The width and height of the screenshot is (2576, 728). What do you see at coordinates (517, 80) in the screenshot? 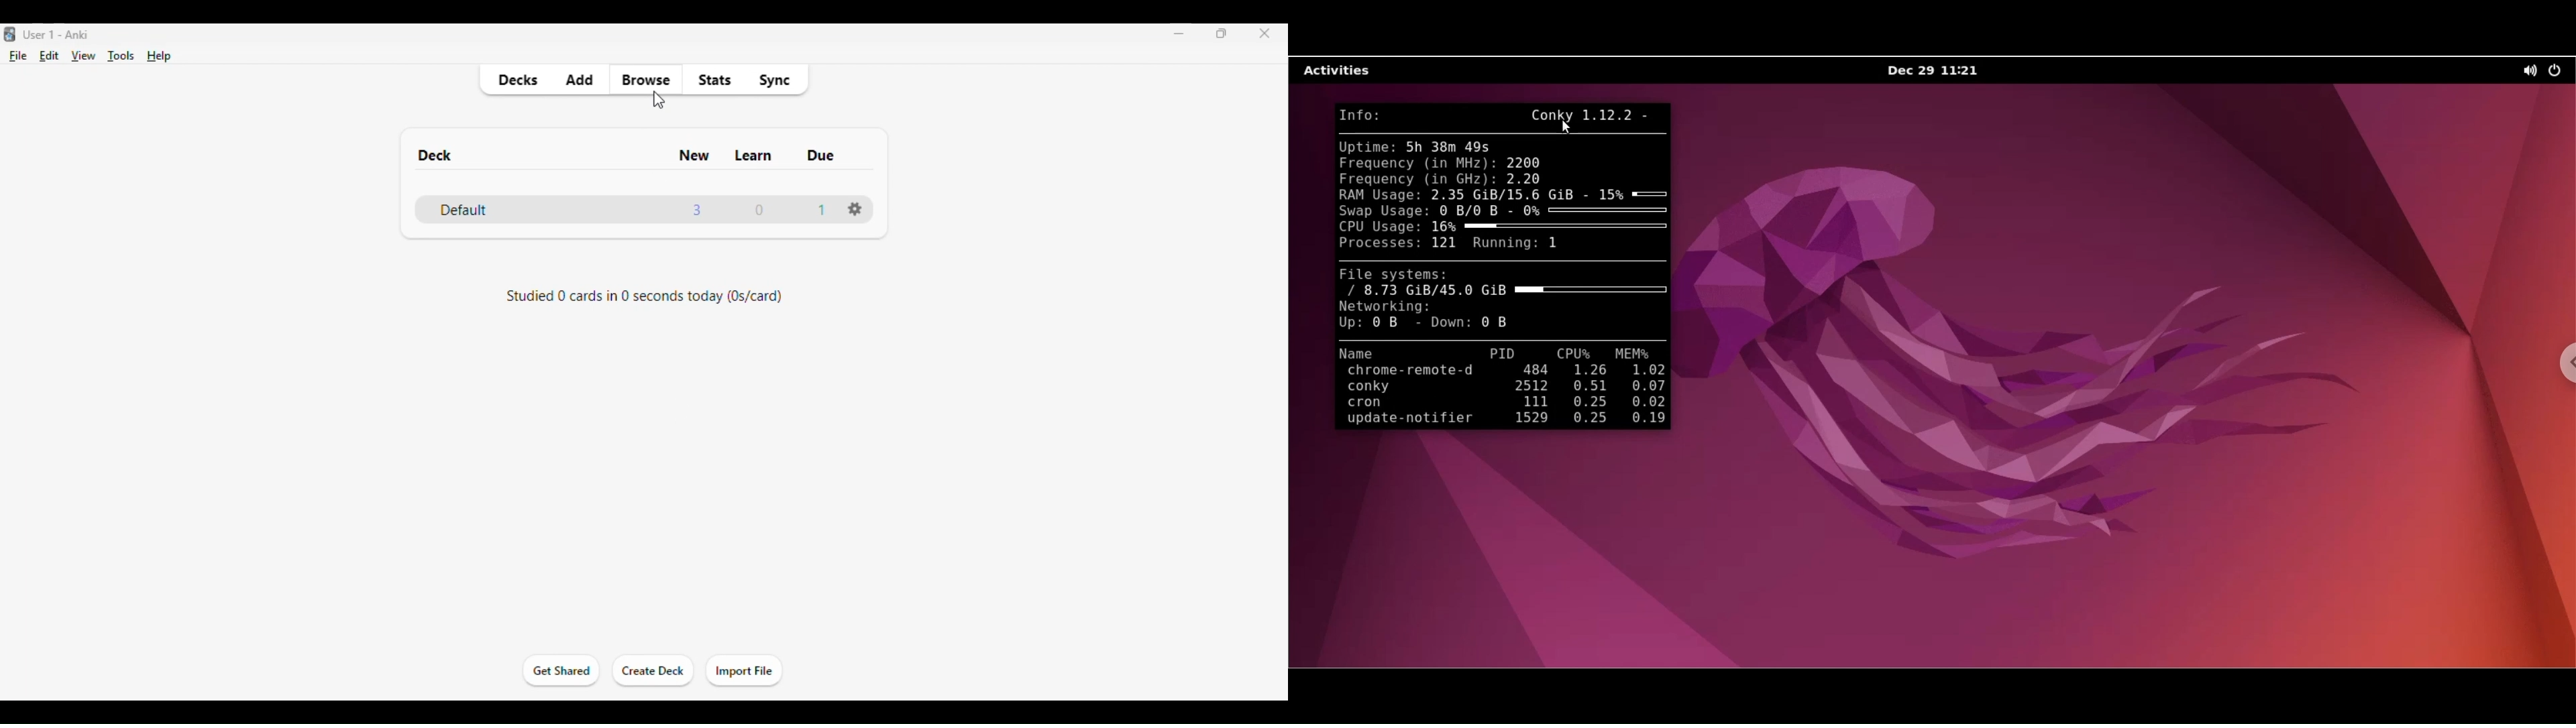
I see `decks` at bounding box center [517, 80].